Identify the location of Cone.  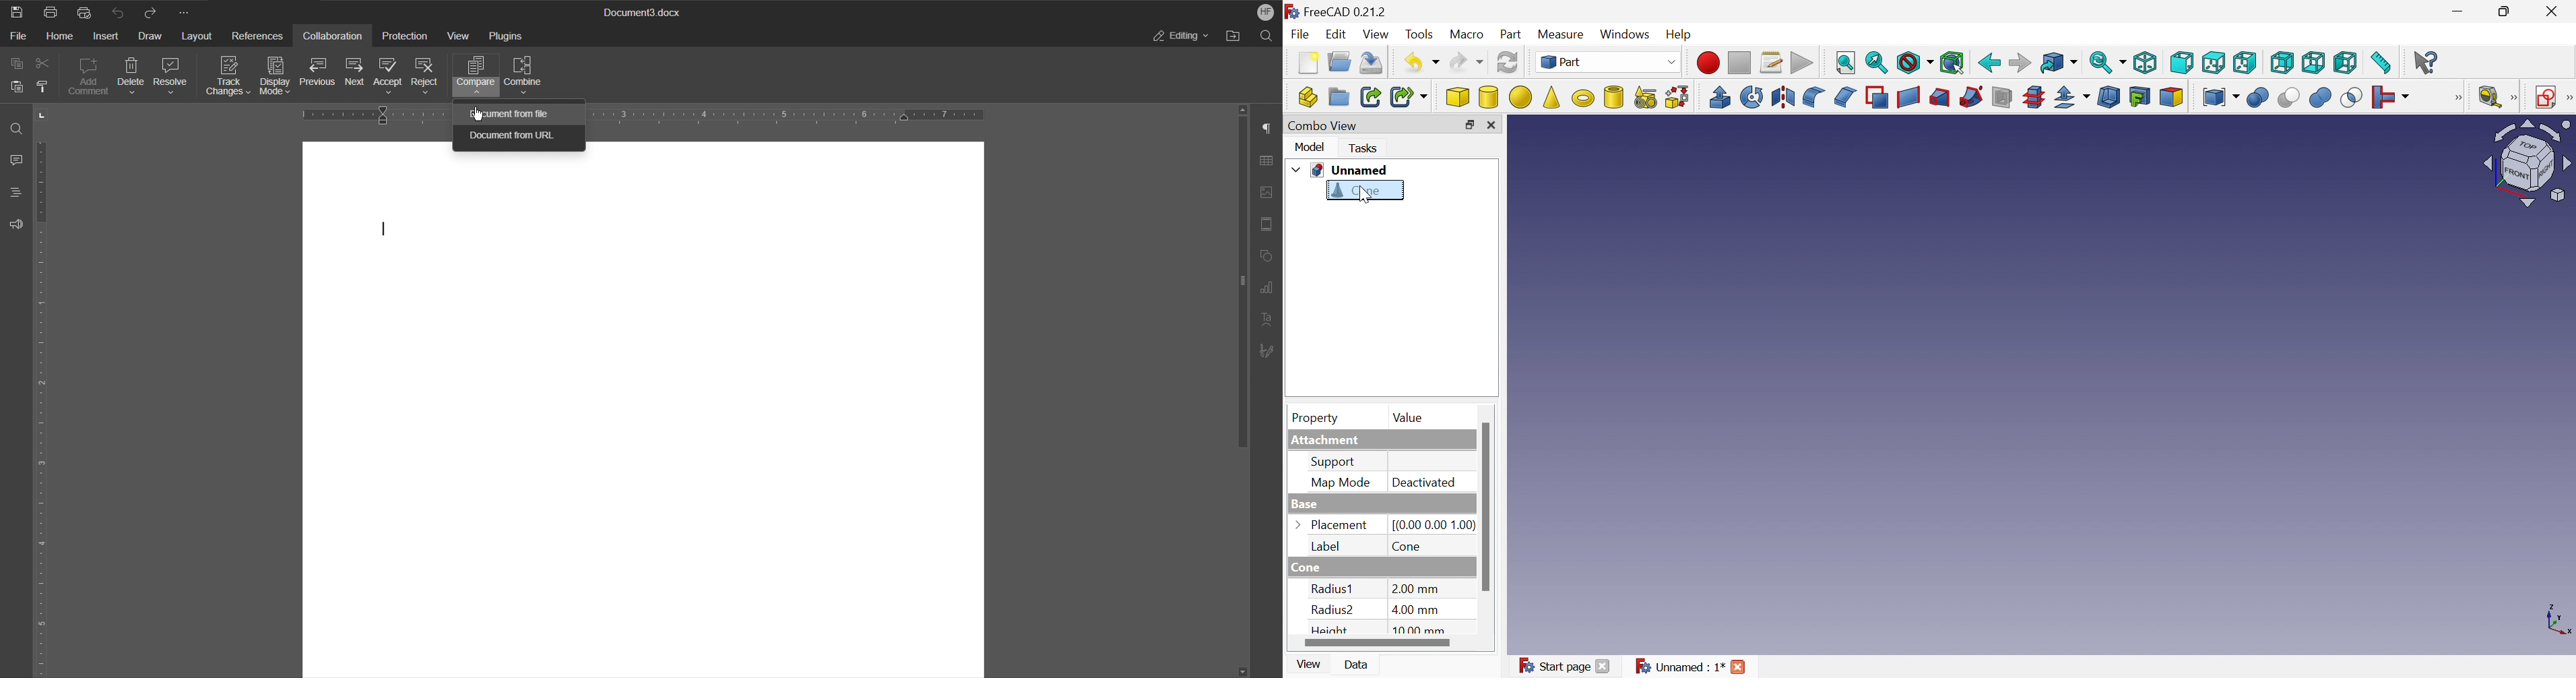
(1551, 97).